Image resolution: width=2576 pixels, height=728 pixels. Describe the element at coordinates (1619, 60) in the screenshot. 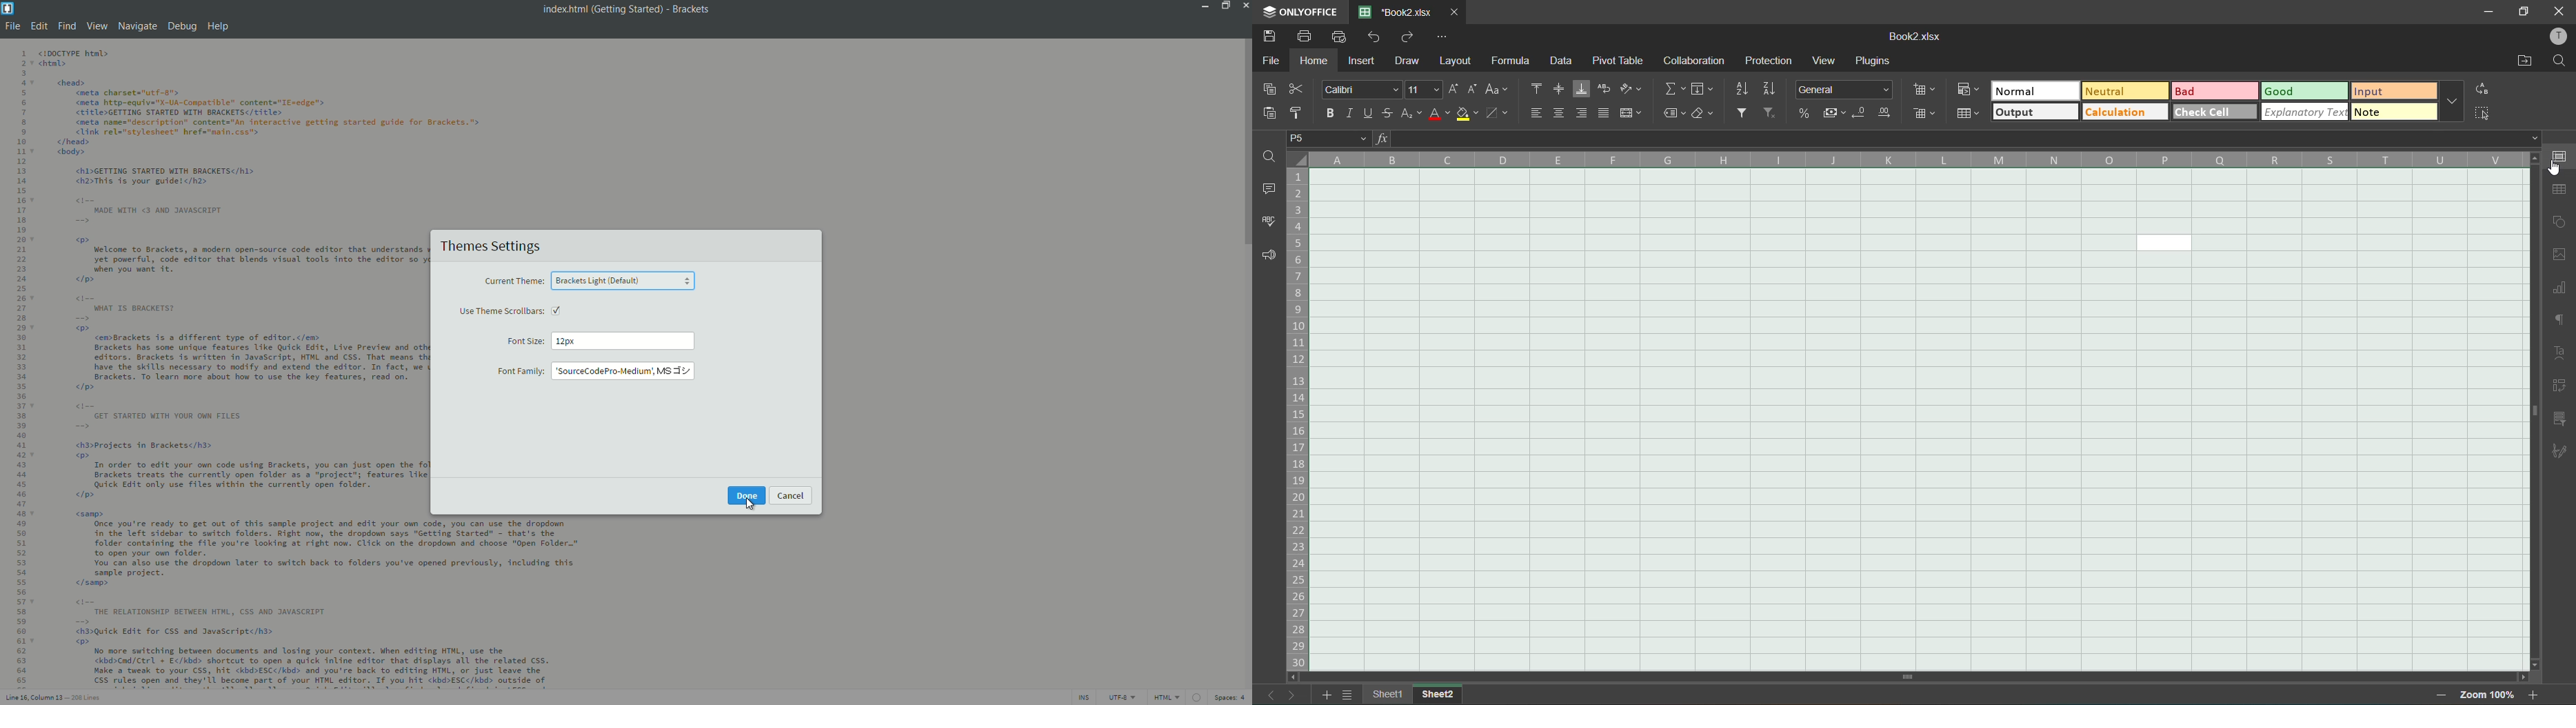

I see `pivot table` at that location.